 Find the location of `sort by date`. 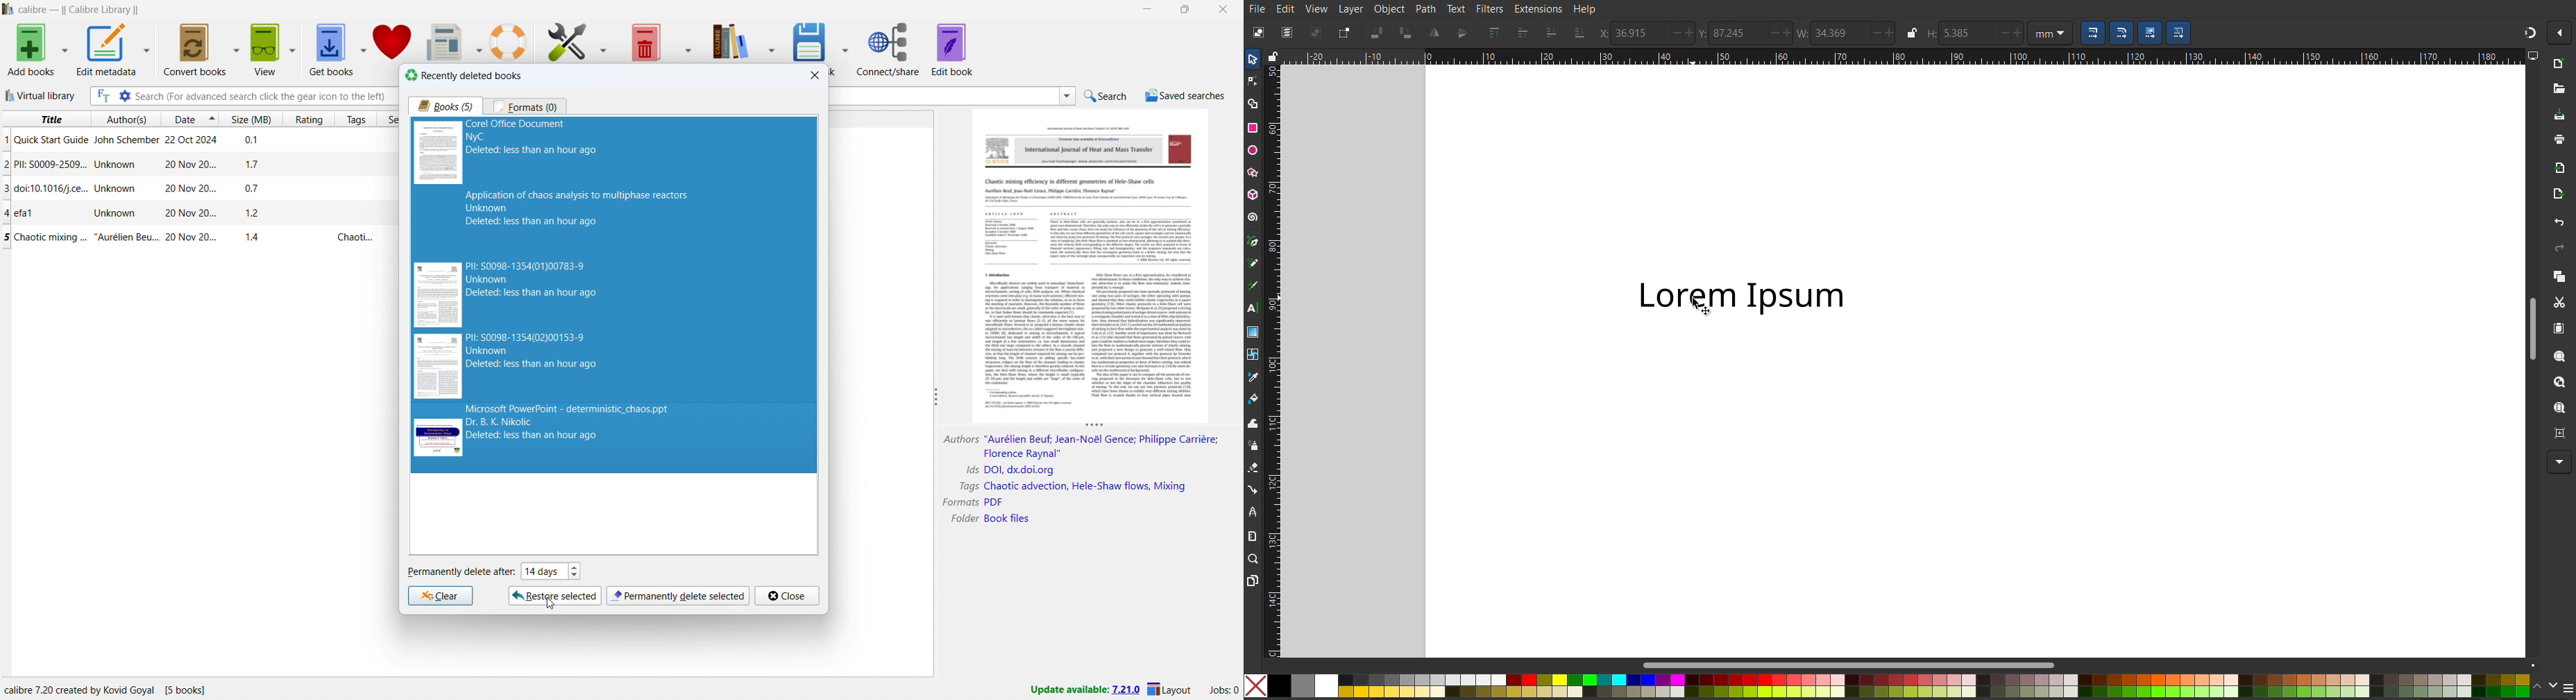

sort by date is located at coordinates (183, 119).